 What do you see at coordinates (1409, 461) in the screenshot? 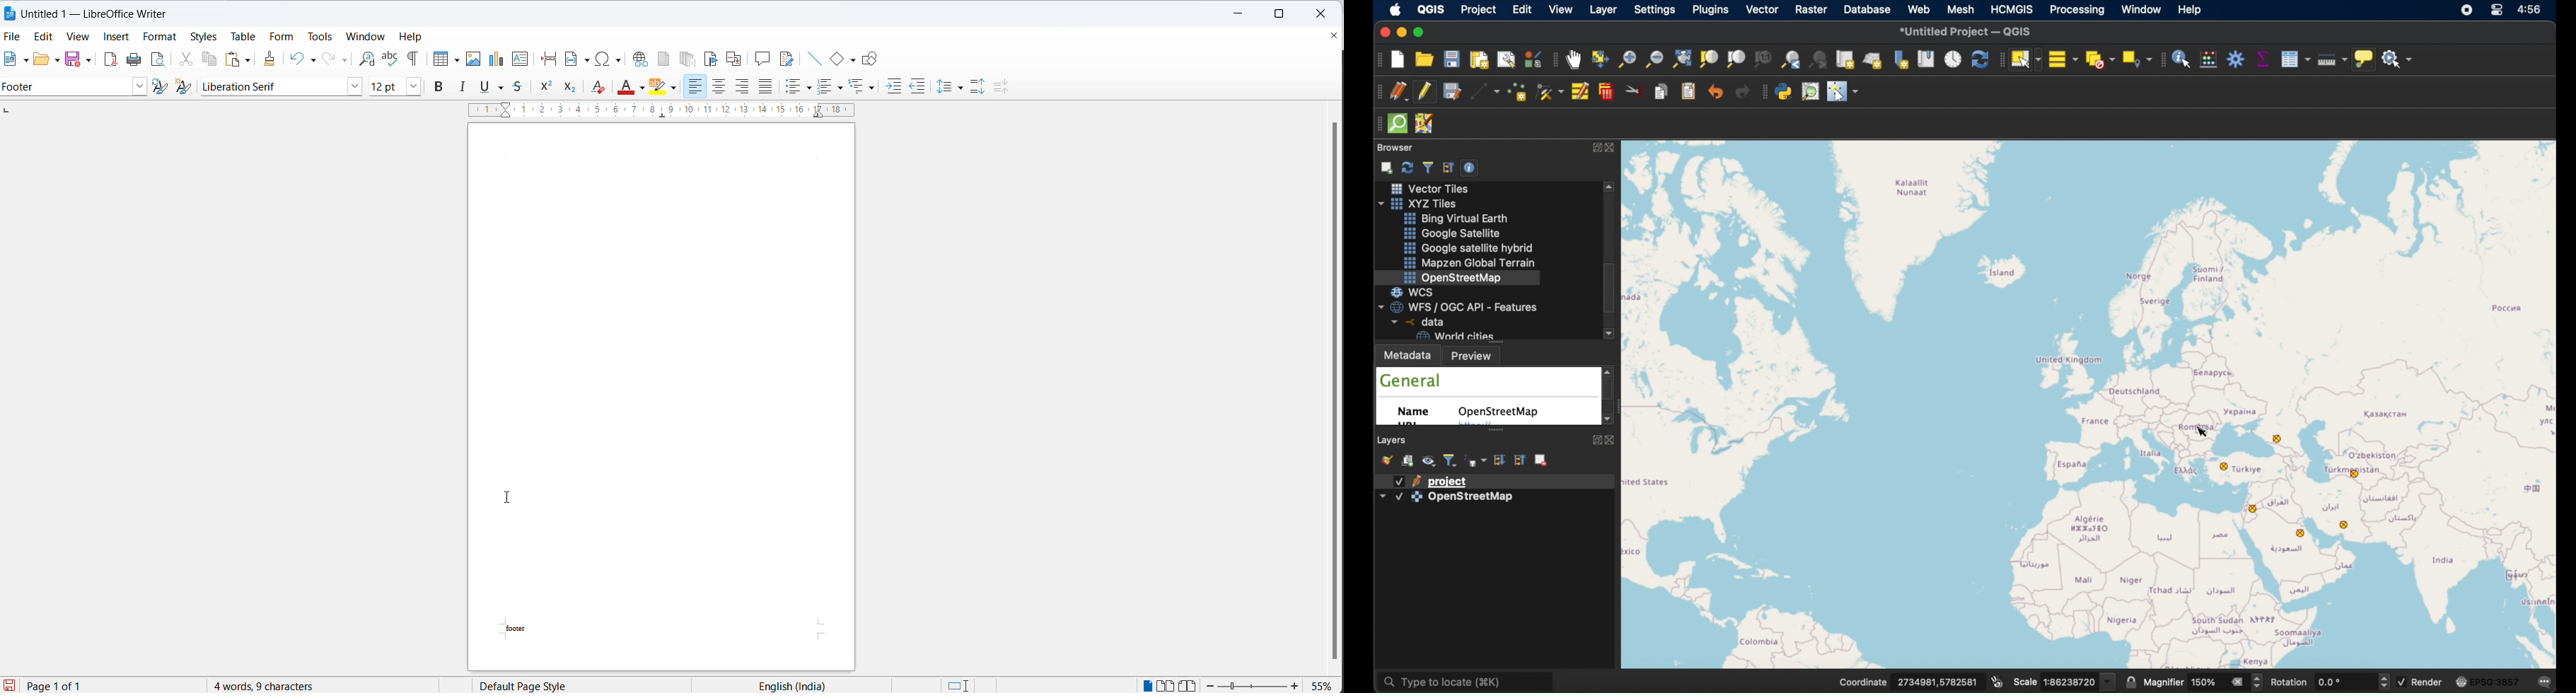
I see `add group` at bounding box center [1409, 461].